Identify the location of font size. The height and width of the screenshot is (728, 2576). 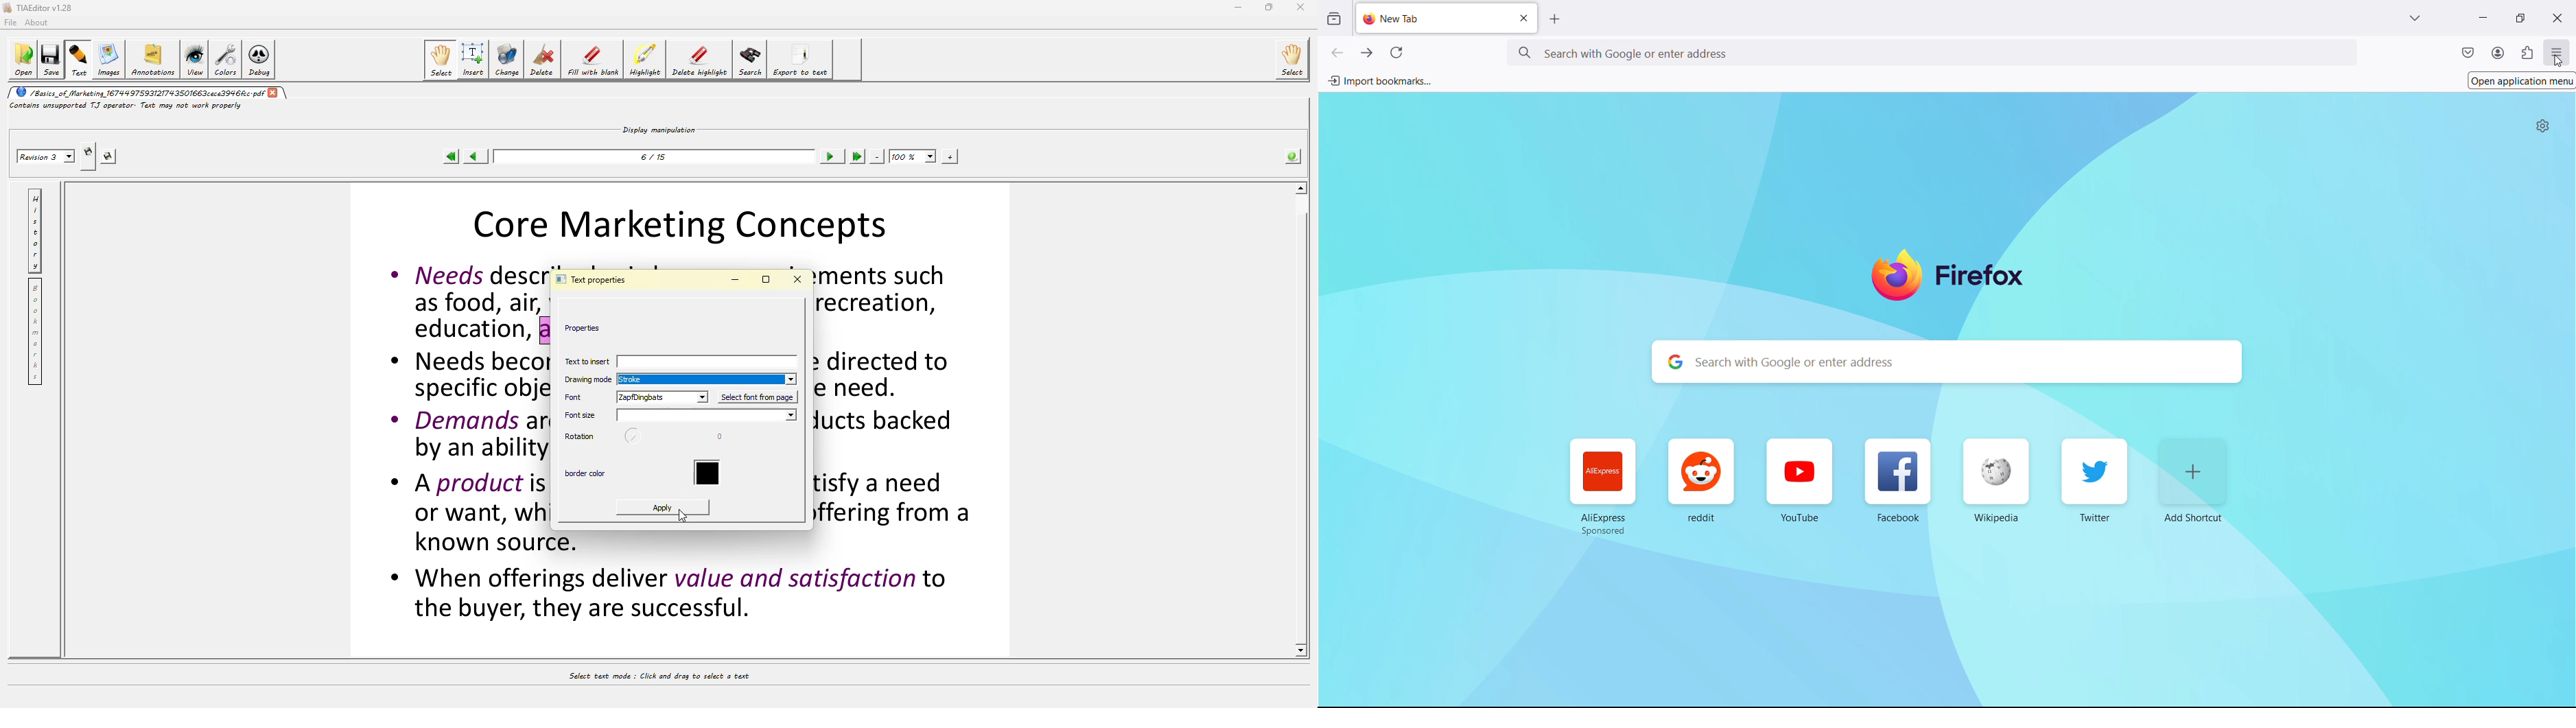
(705, 416).